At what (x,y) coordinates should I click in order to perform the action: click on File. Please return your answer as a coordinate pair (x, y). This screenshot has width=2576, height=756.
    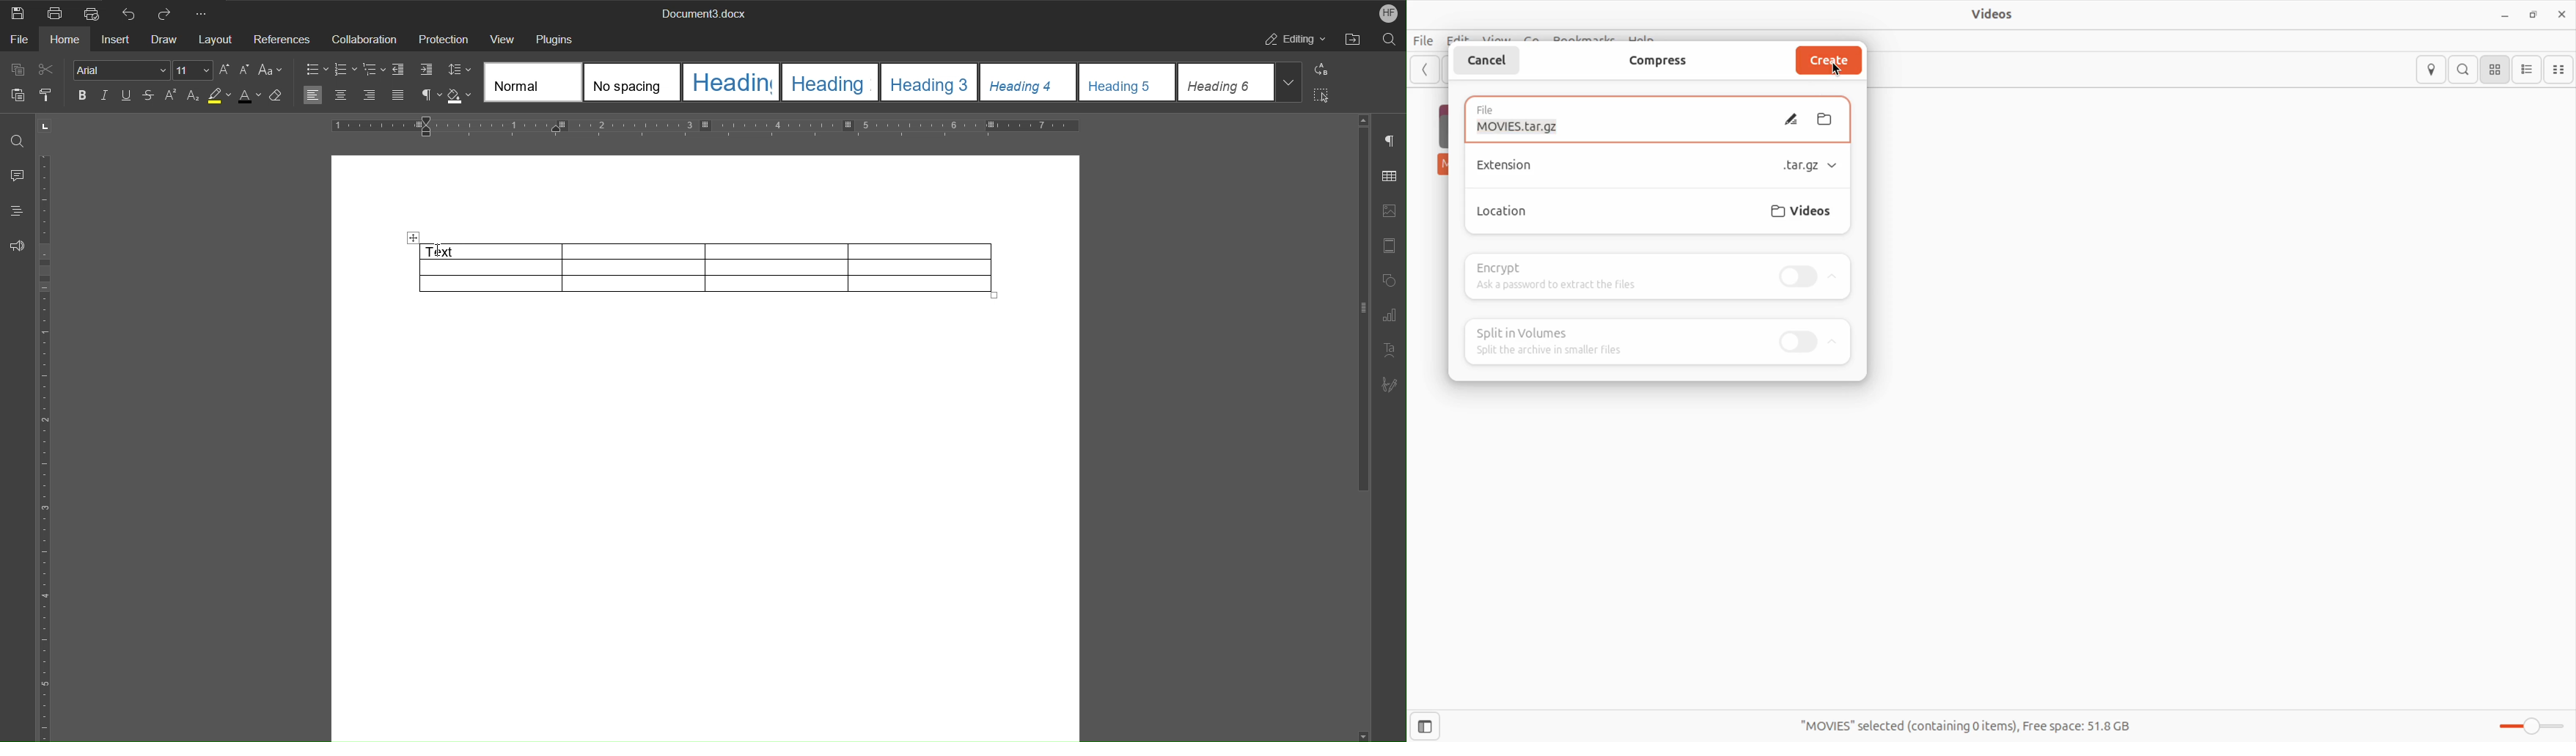
    Looking at the image, I should click on (18, 40).